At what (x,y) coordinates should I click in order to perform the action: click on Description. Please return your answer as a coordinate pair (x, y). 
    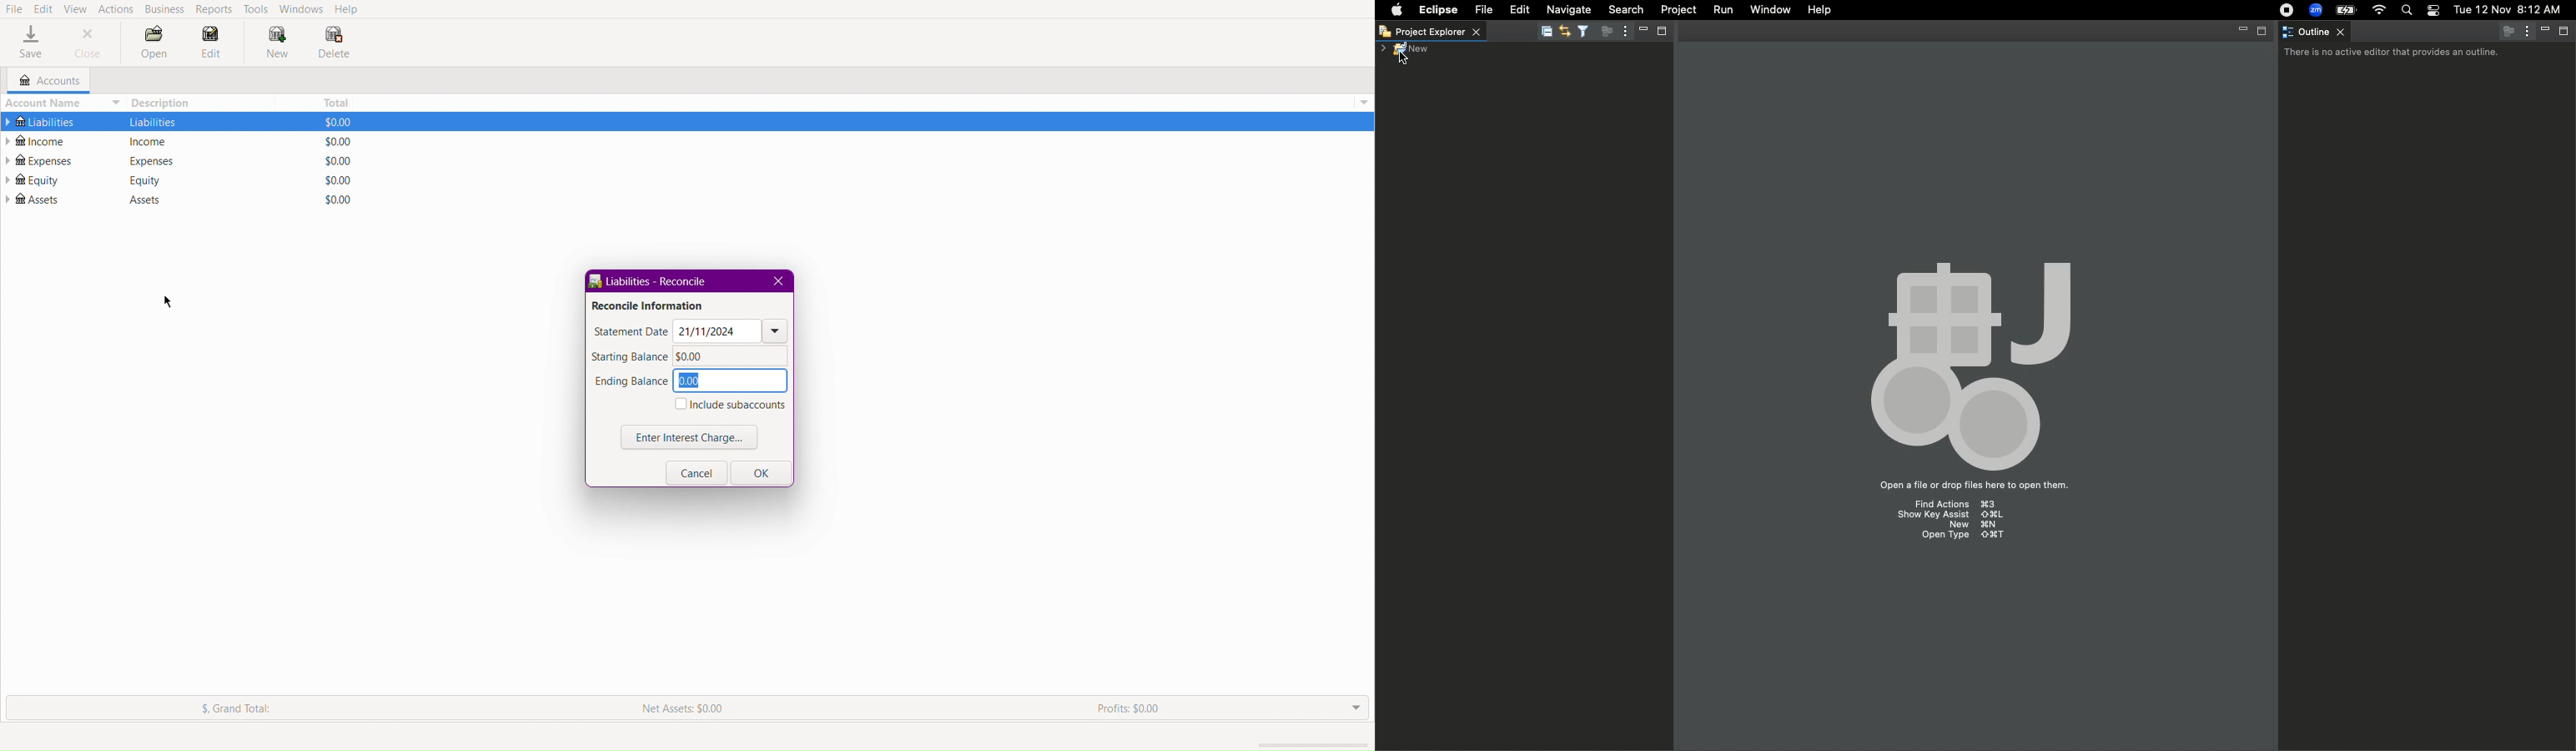
    Looking at the image, I should click on (153, 123).